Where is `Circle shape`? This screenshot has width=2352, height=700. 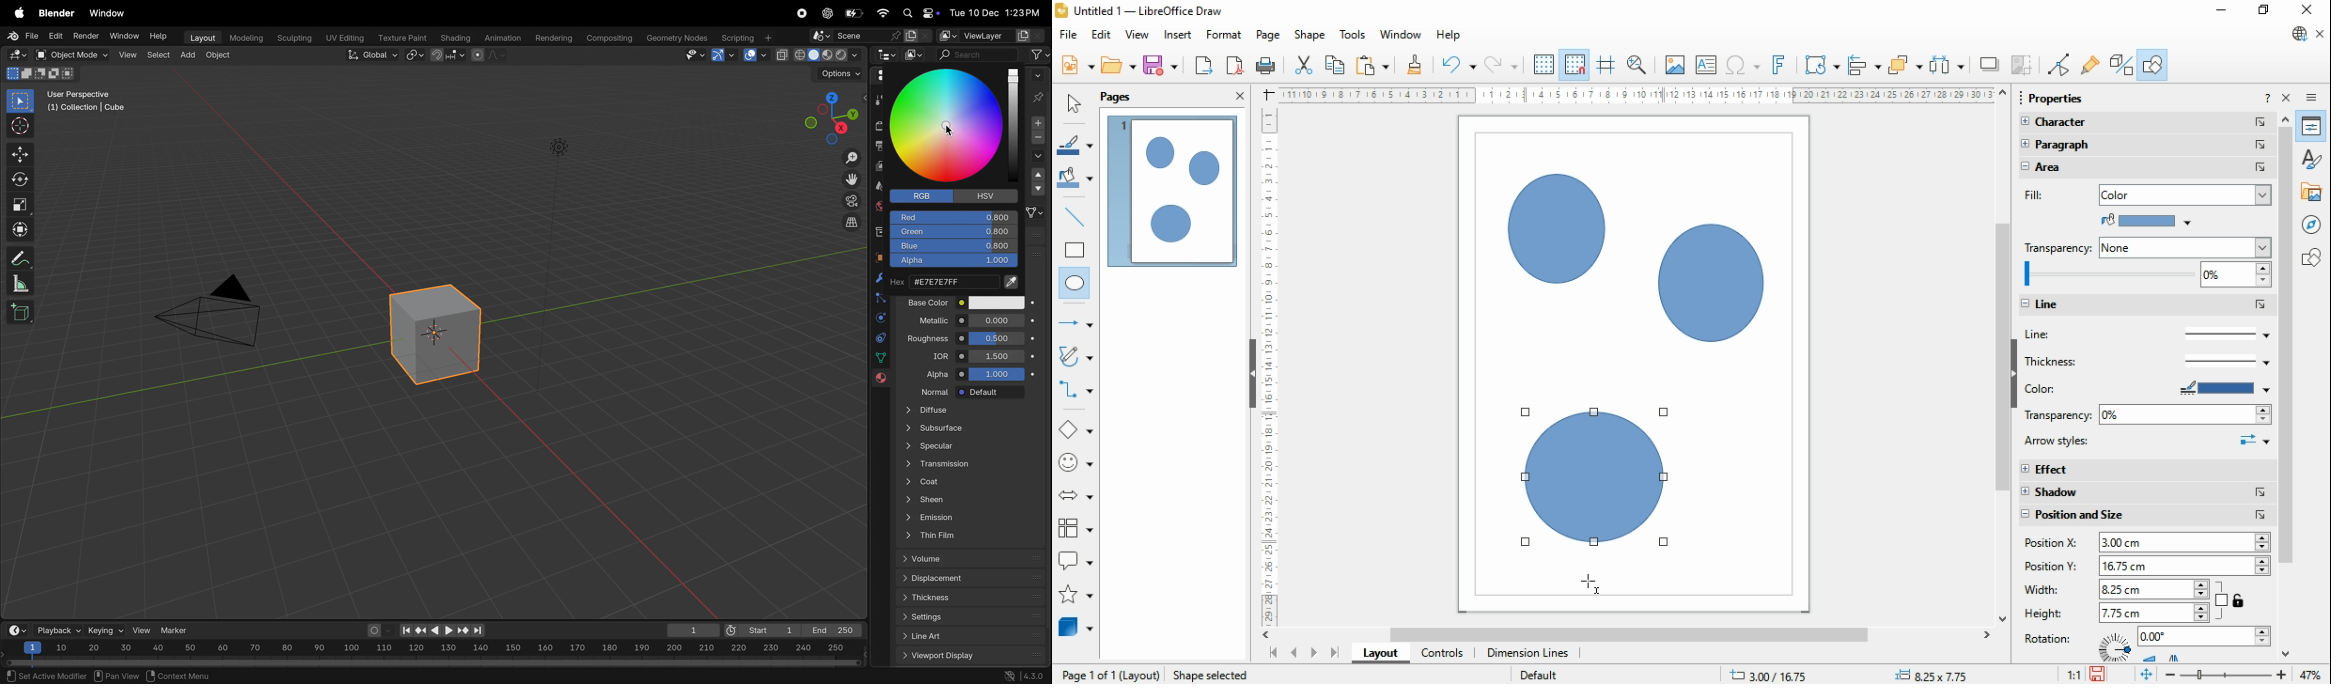 Circle shape is located at coordinates (1712, 286).